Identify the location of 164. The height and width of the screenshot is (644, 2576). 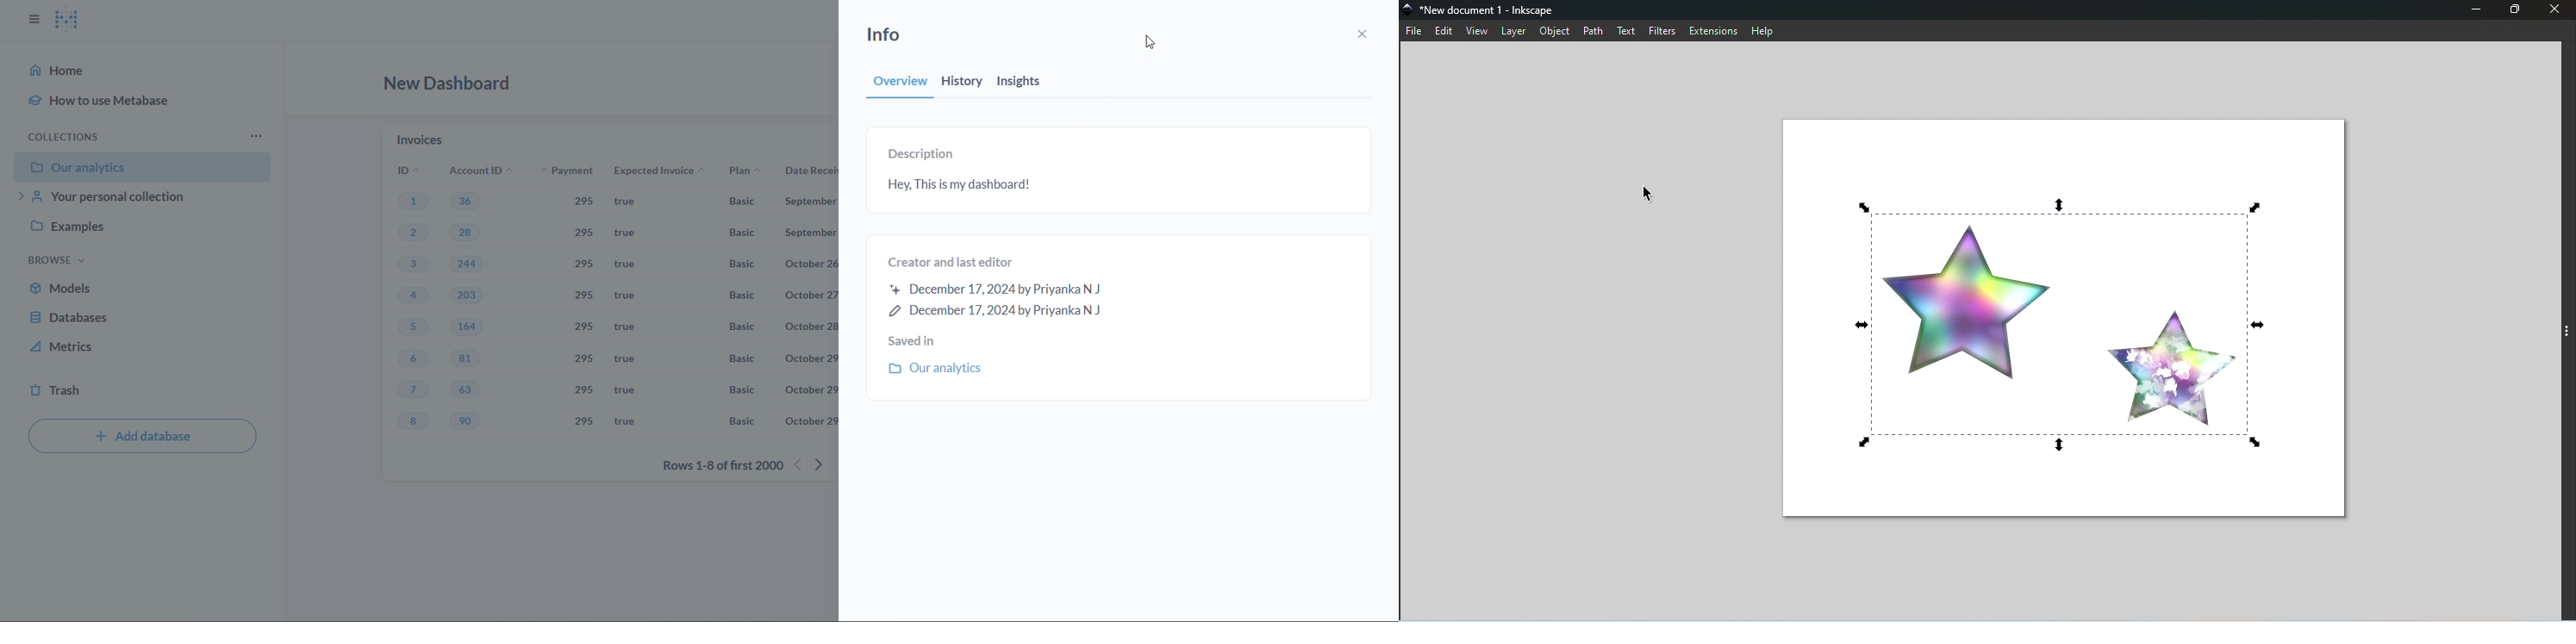
(466, 326).